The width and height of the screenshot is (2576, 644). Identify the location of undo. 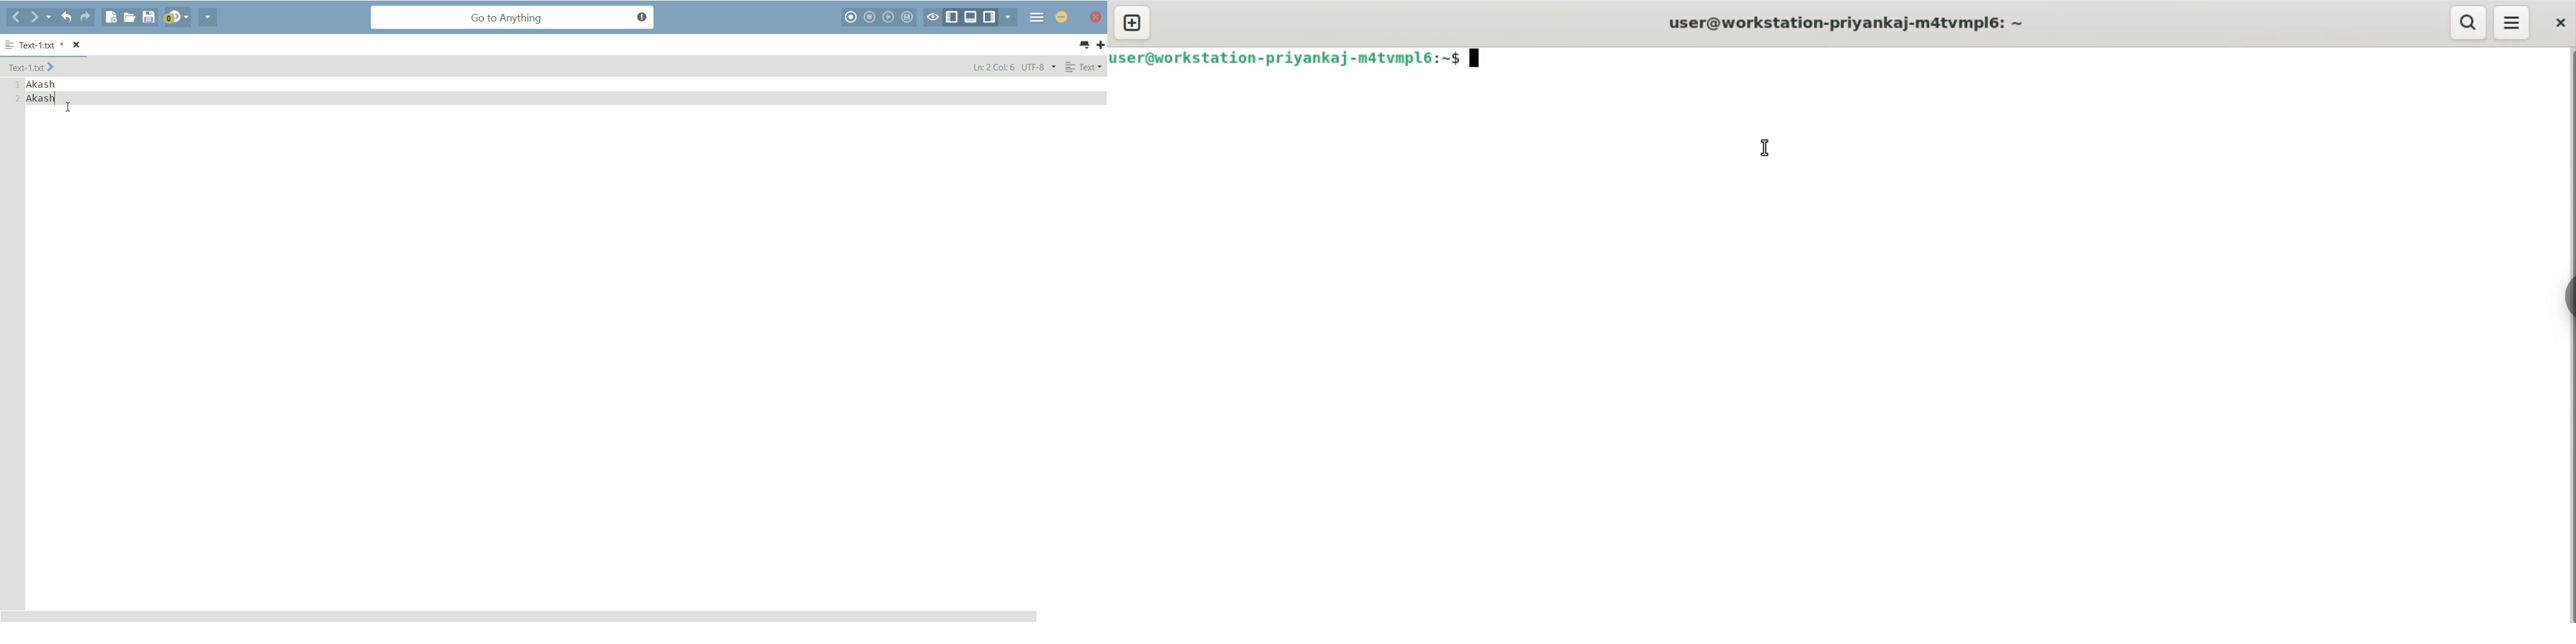
(66, 18).